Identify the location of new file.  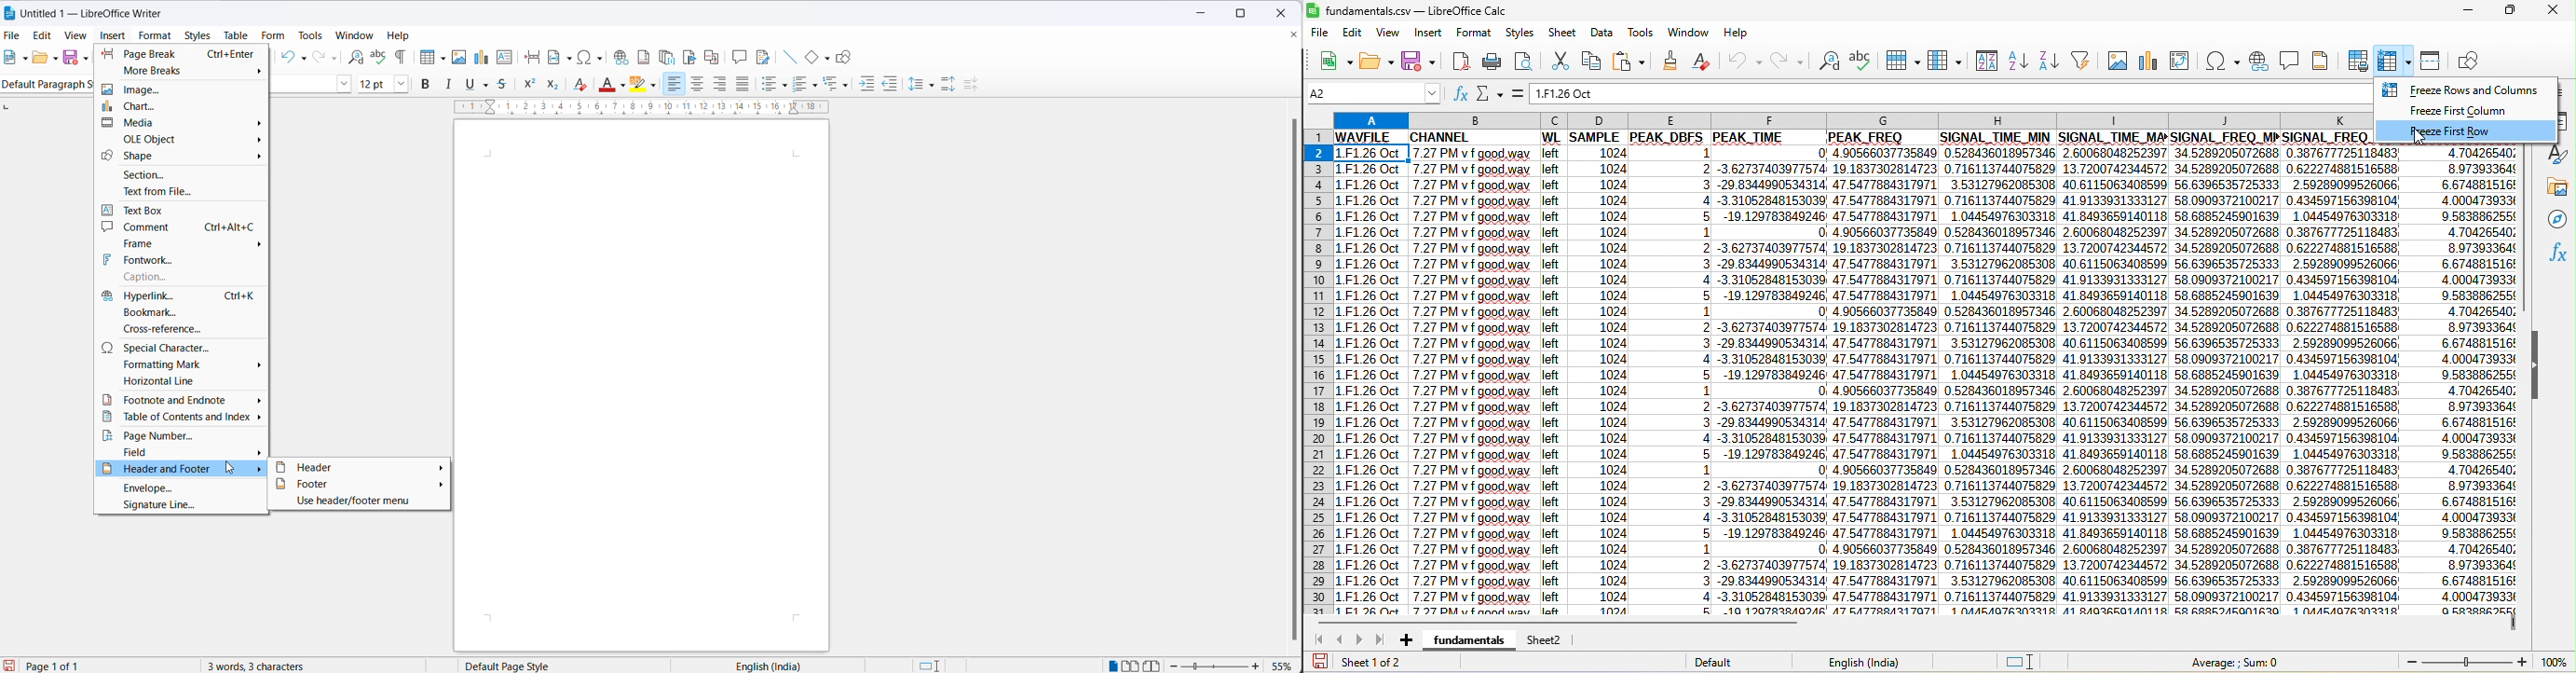
(10, 58).